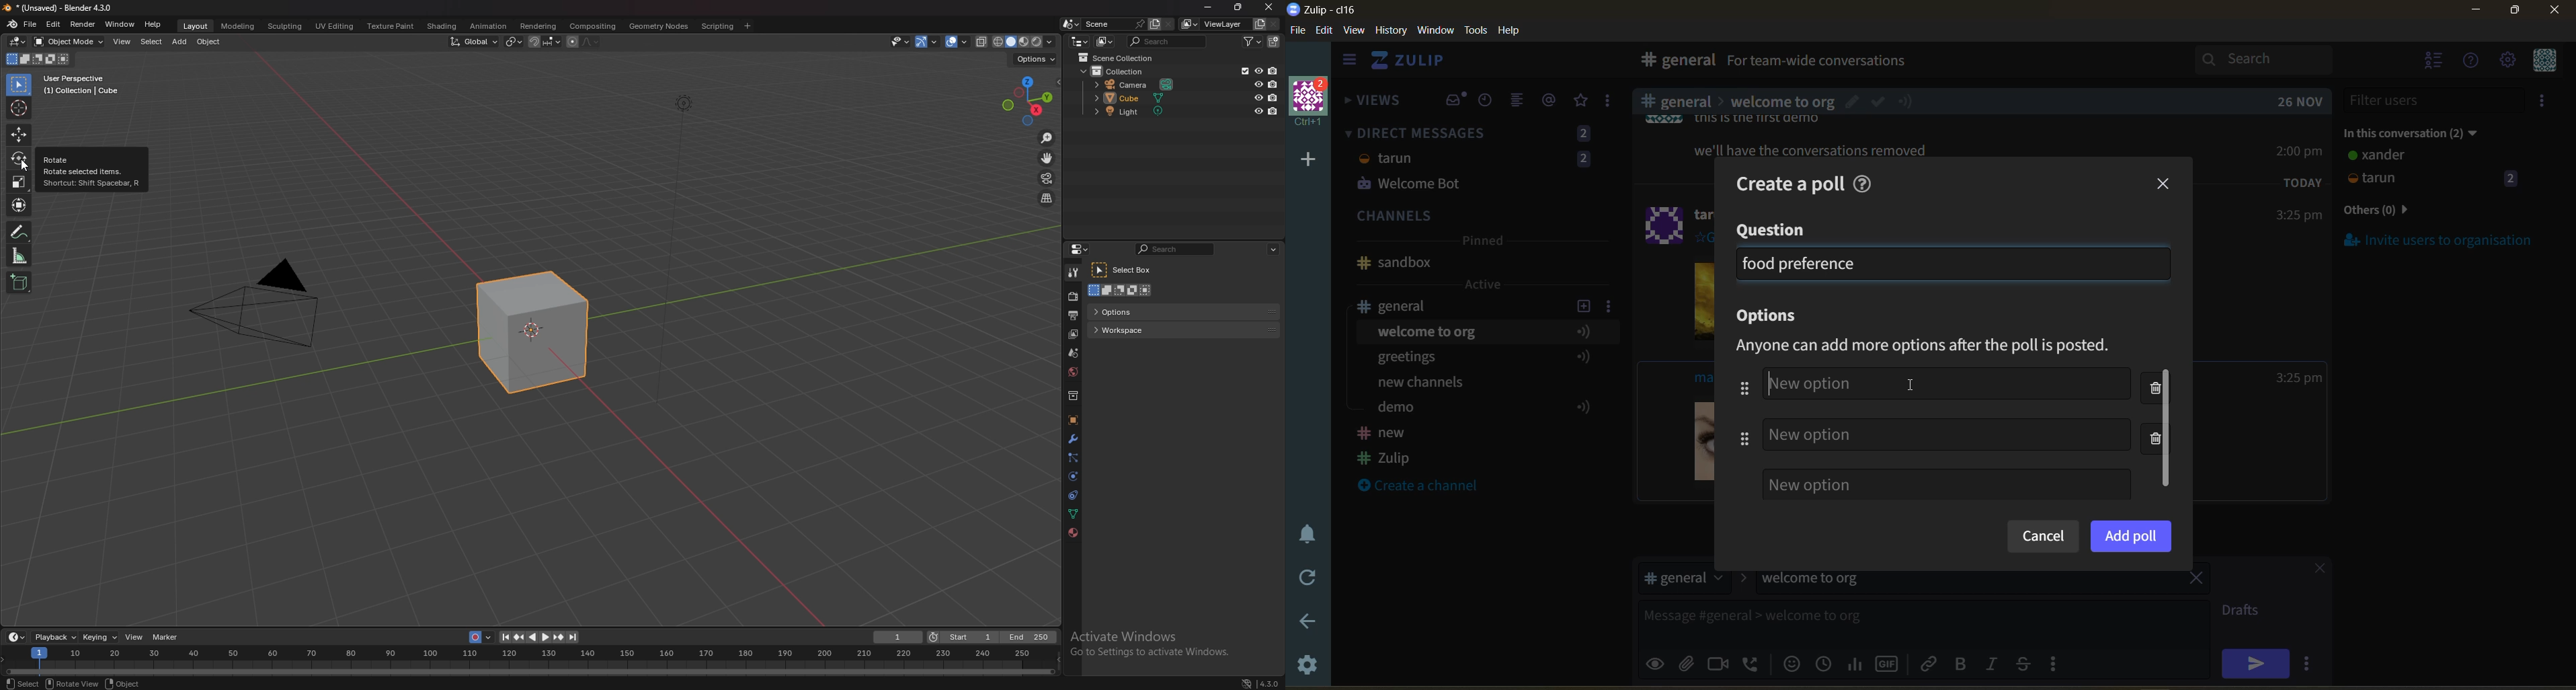  What do you see at coordinates (2439, 239) in the screenshot?
I see `invite users to organisation` at bounding box center [2439, 239].